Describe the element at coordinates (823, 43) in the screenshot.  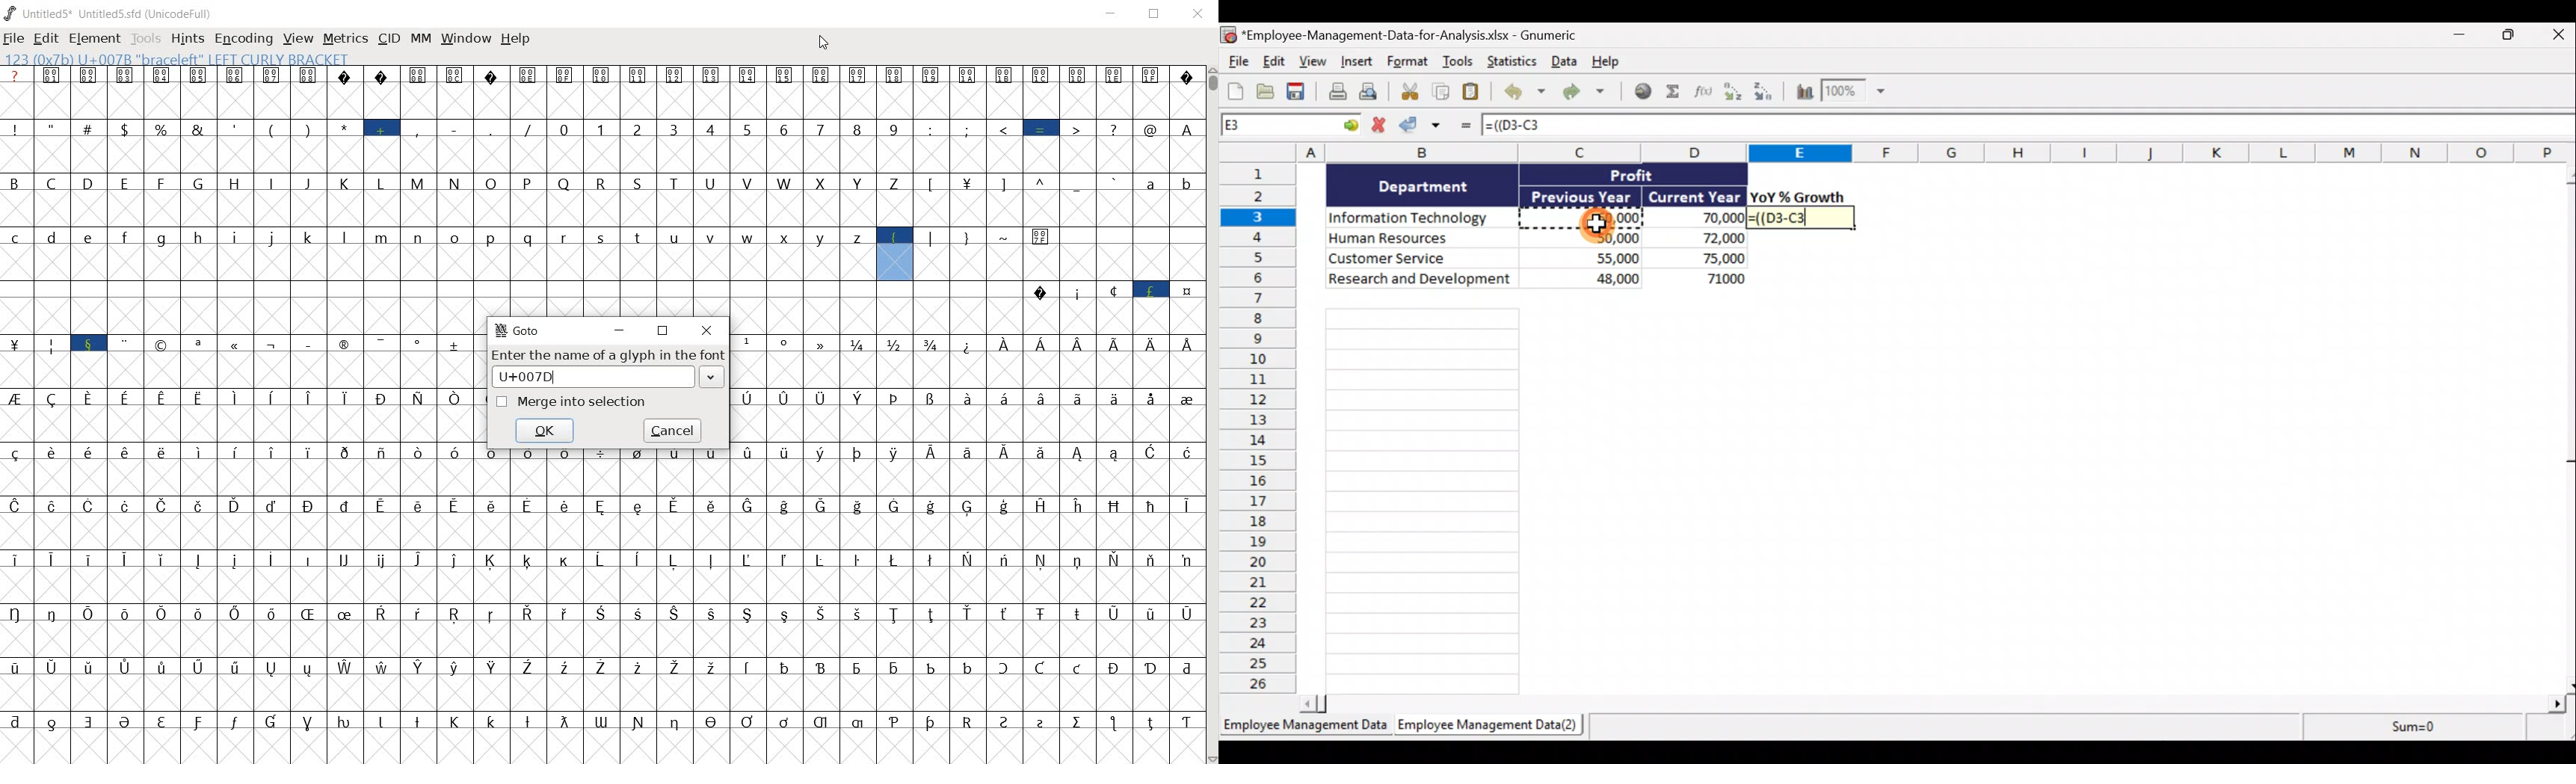
I see `CURSOR` at that location.